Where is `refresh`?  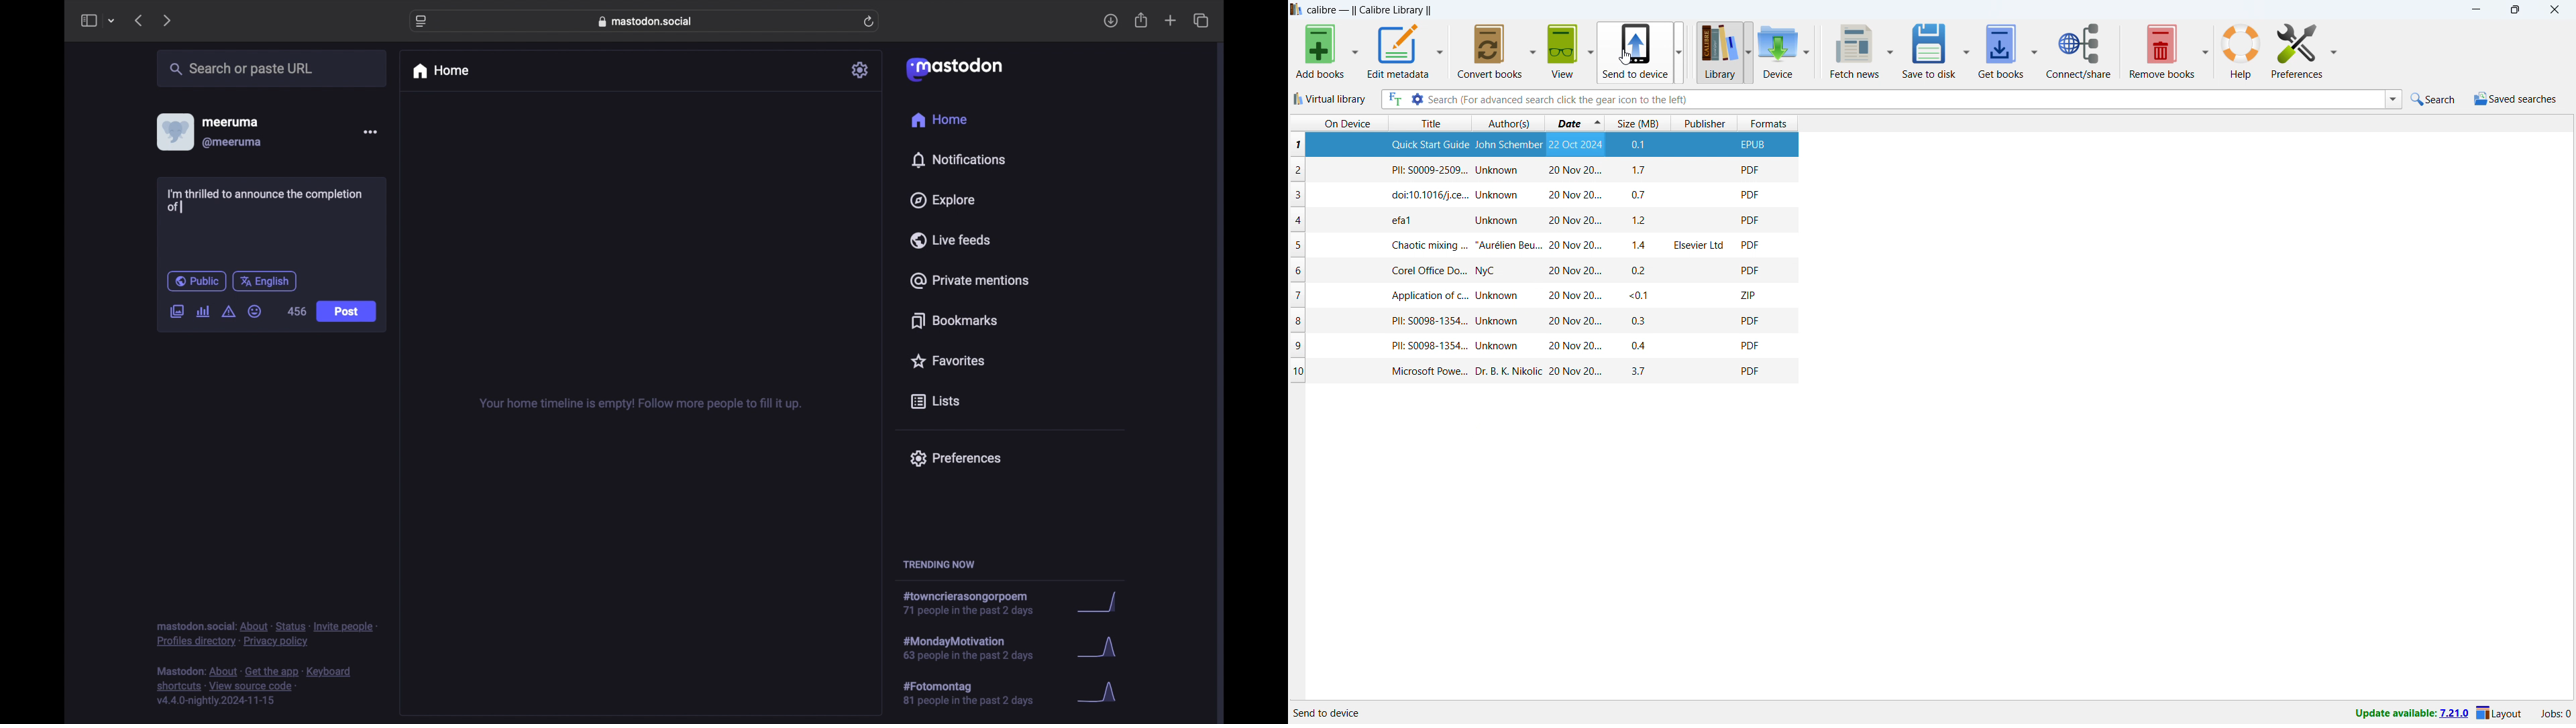
refresh is located at coordinates (869, 21).